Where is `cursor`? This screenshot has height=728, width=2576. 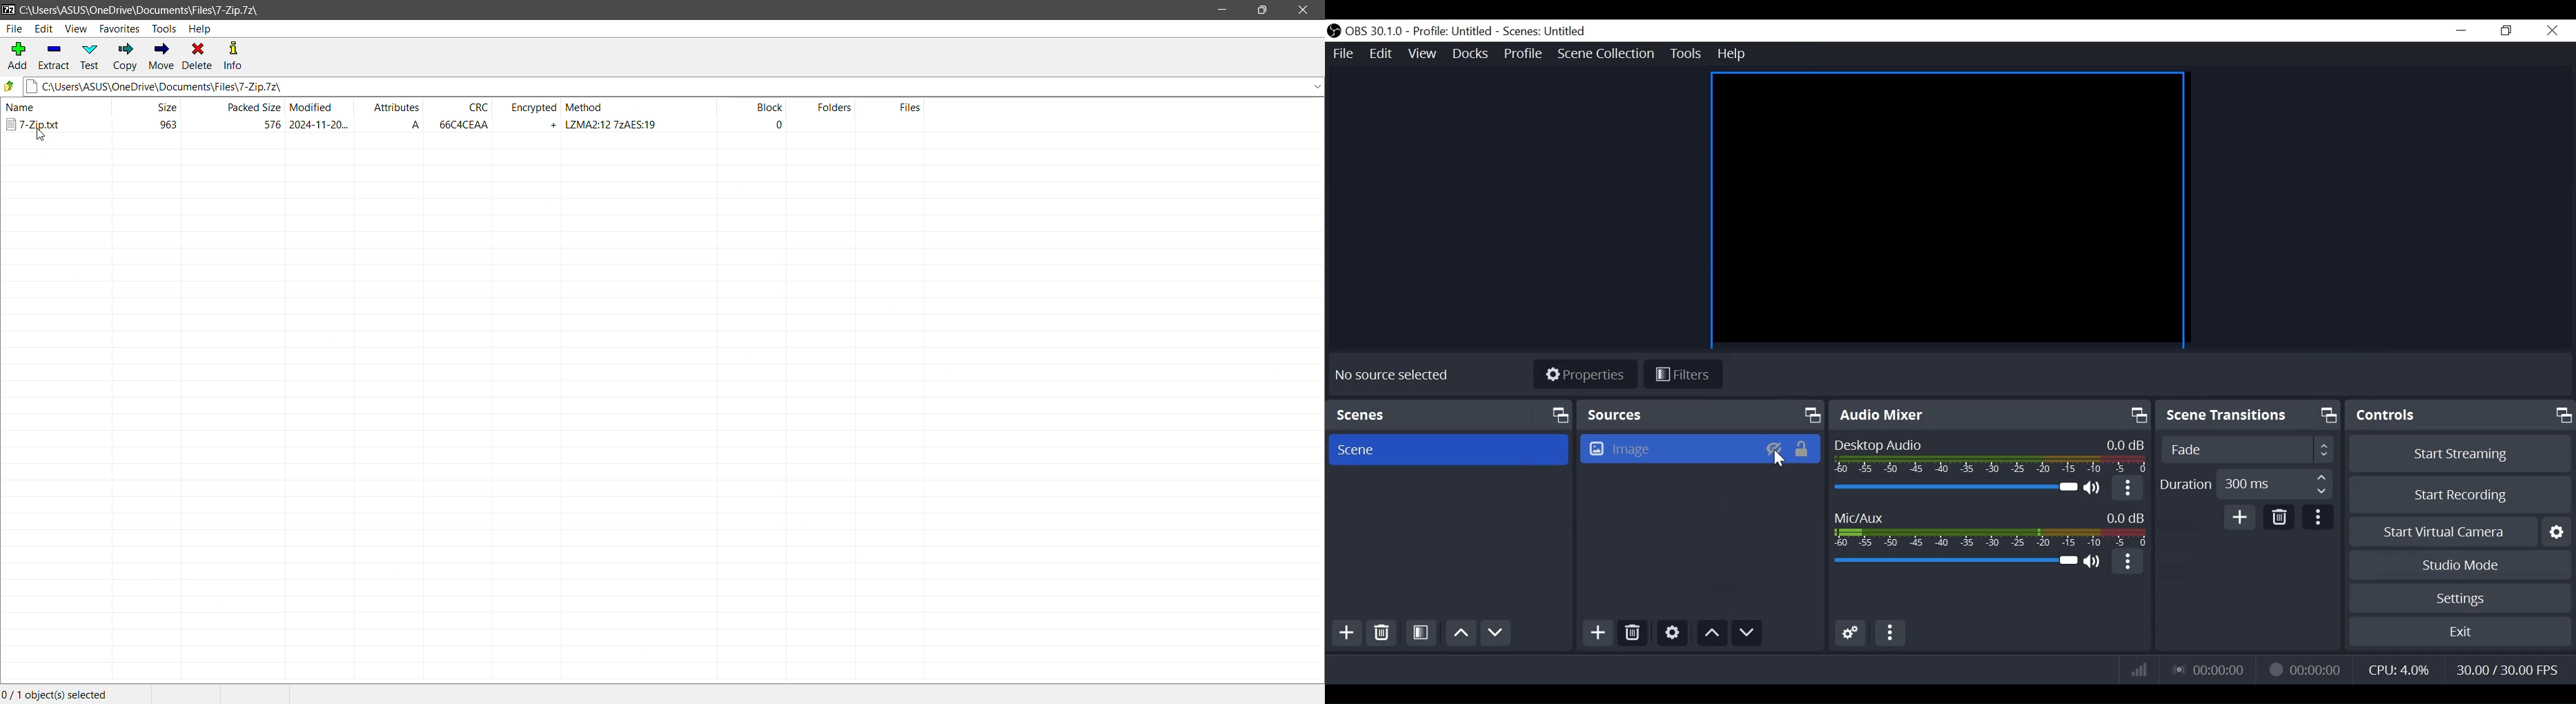
cursor is located at coordinates (45, 137).